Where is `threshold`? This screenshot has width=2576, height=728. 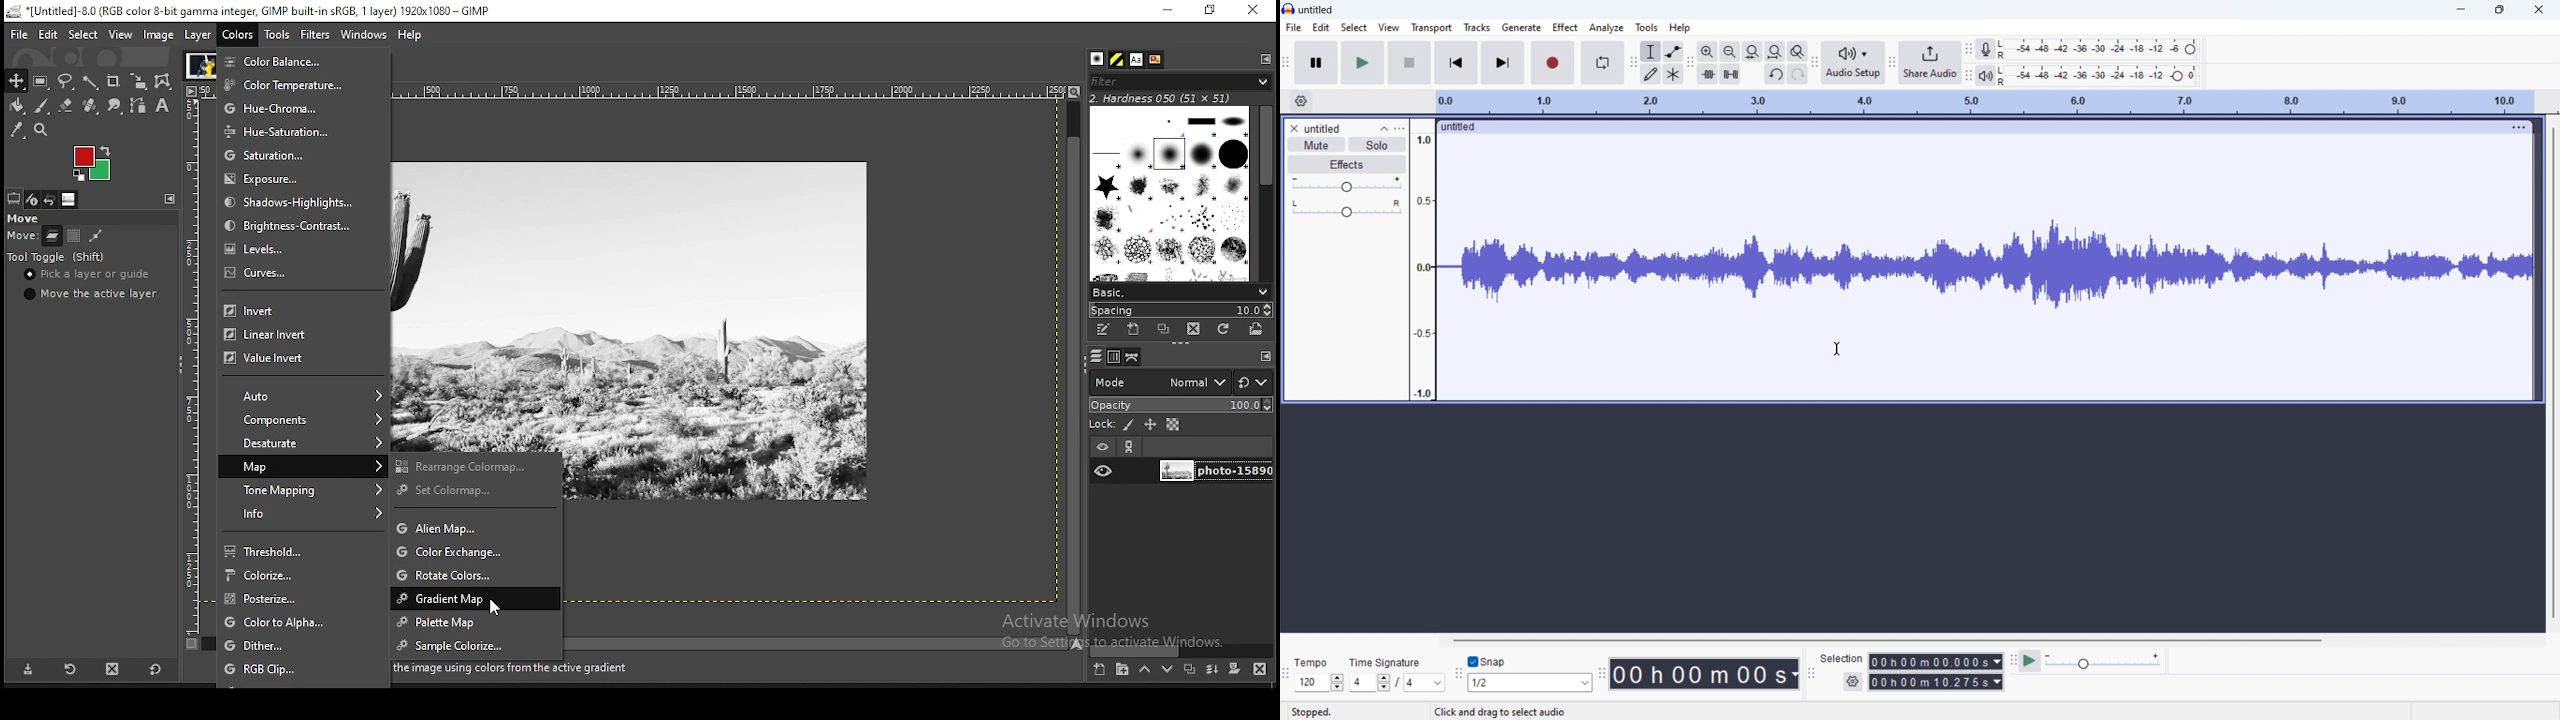
threshold is located at coordinates (302, 550).